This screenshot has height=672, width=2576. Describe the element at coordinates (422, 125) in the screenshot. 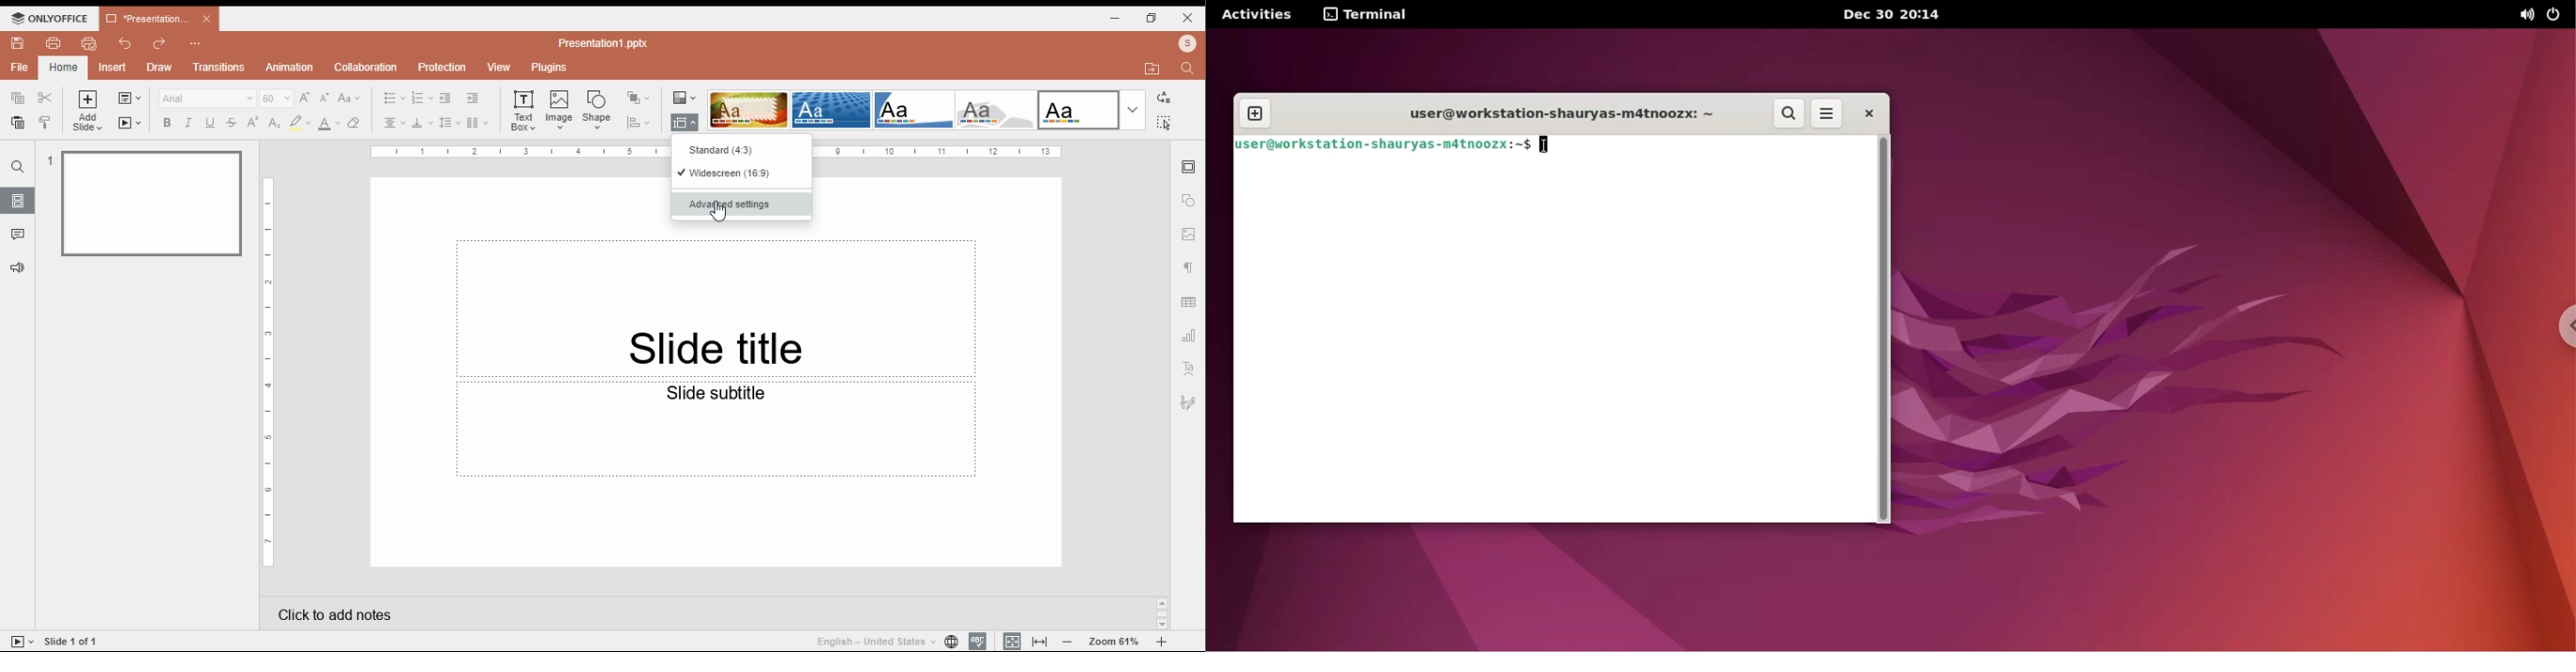

I see `vertical alignment` at that location.